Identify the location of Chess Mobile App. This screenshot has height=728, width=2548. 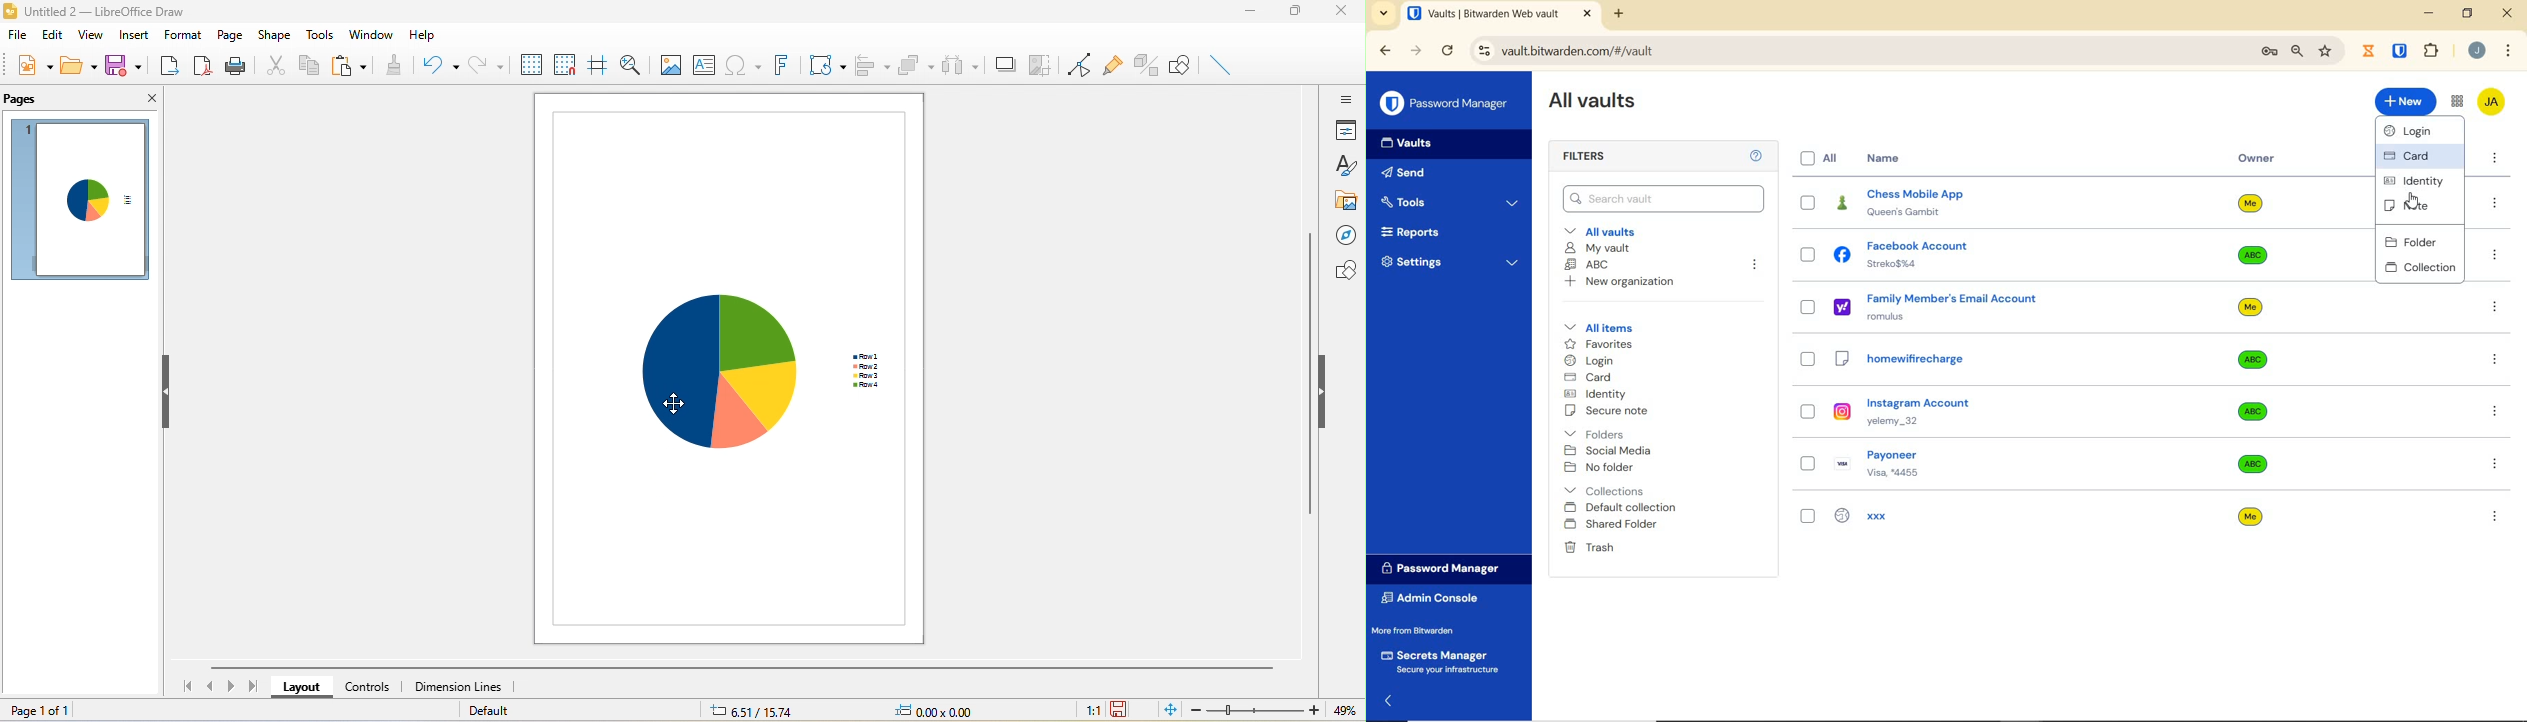
(1939, 203).